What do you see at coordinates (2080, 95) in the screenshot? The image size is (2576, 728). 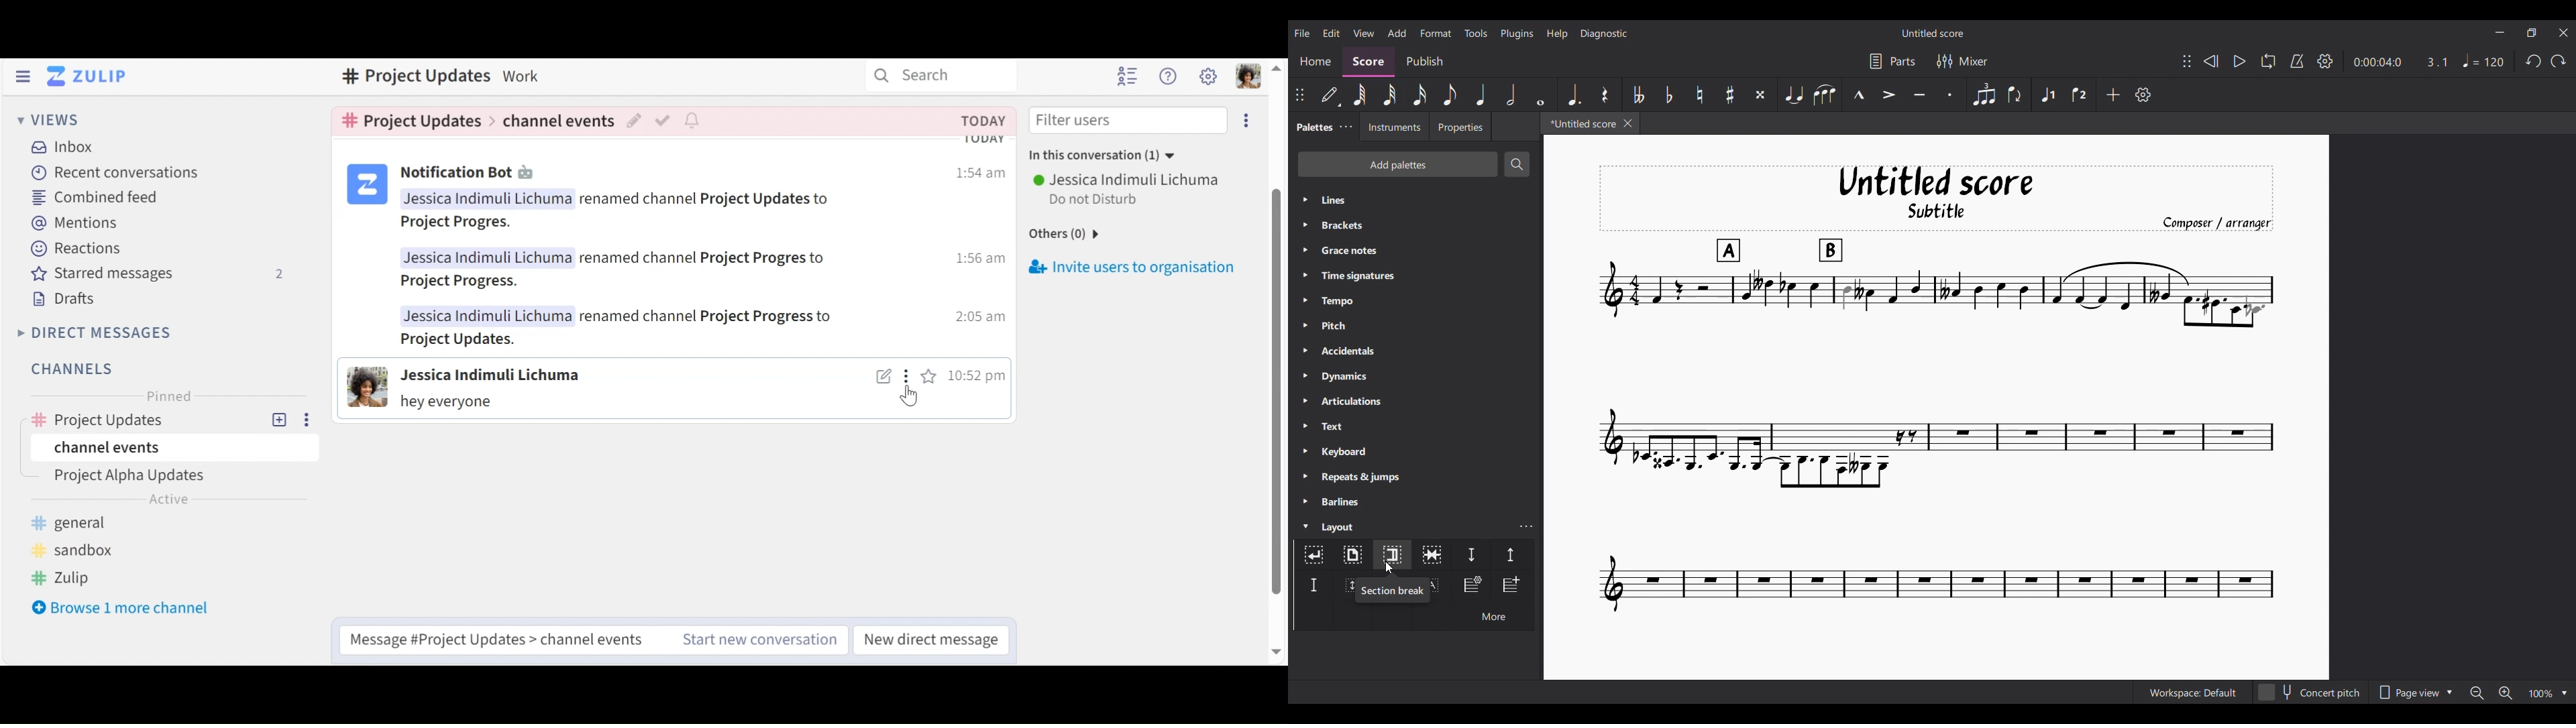 I see `Voice 2` at bounding box center [2080, 95].